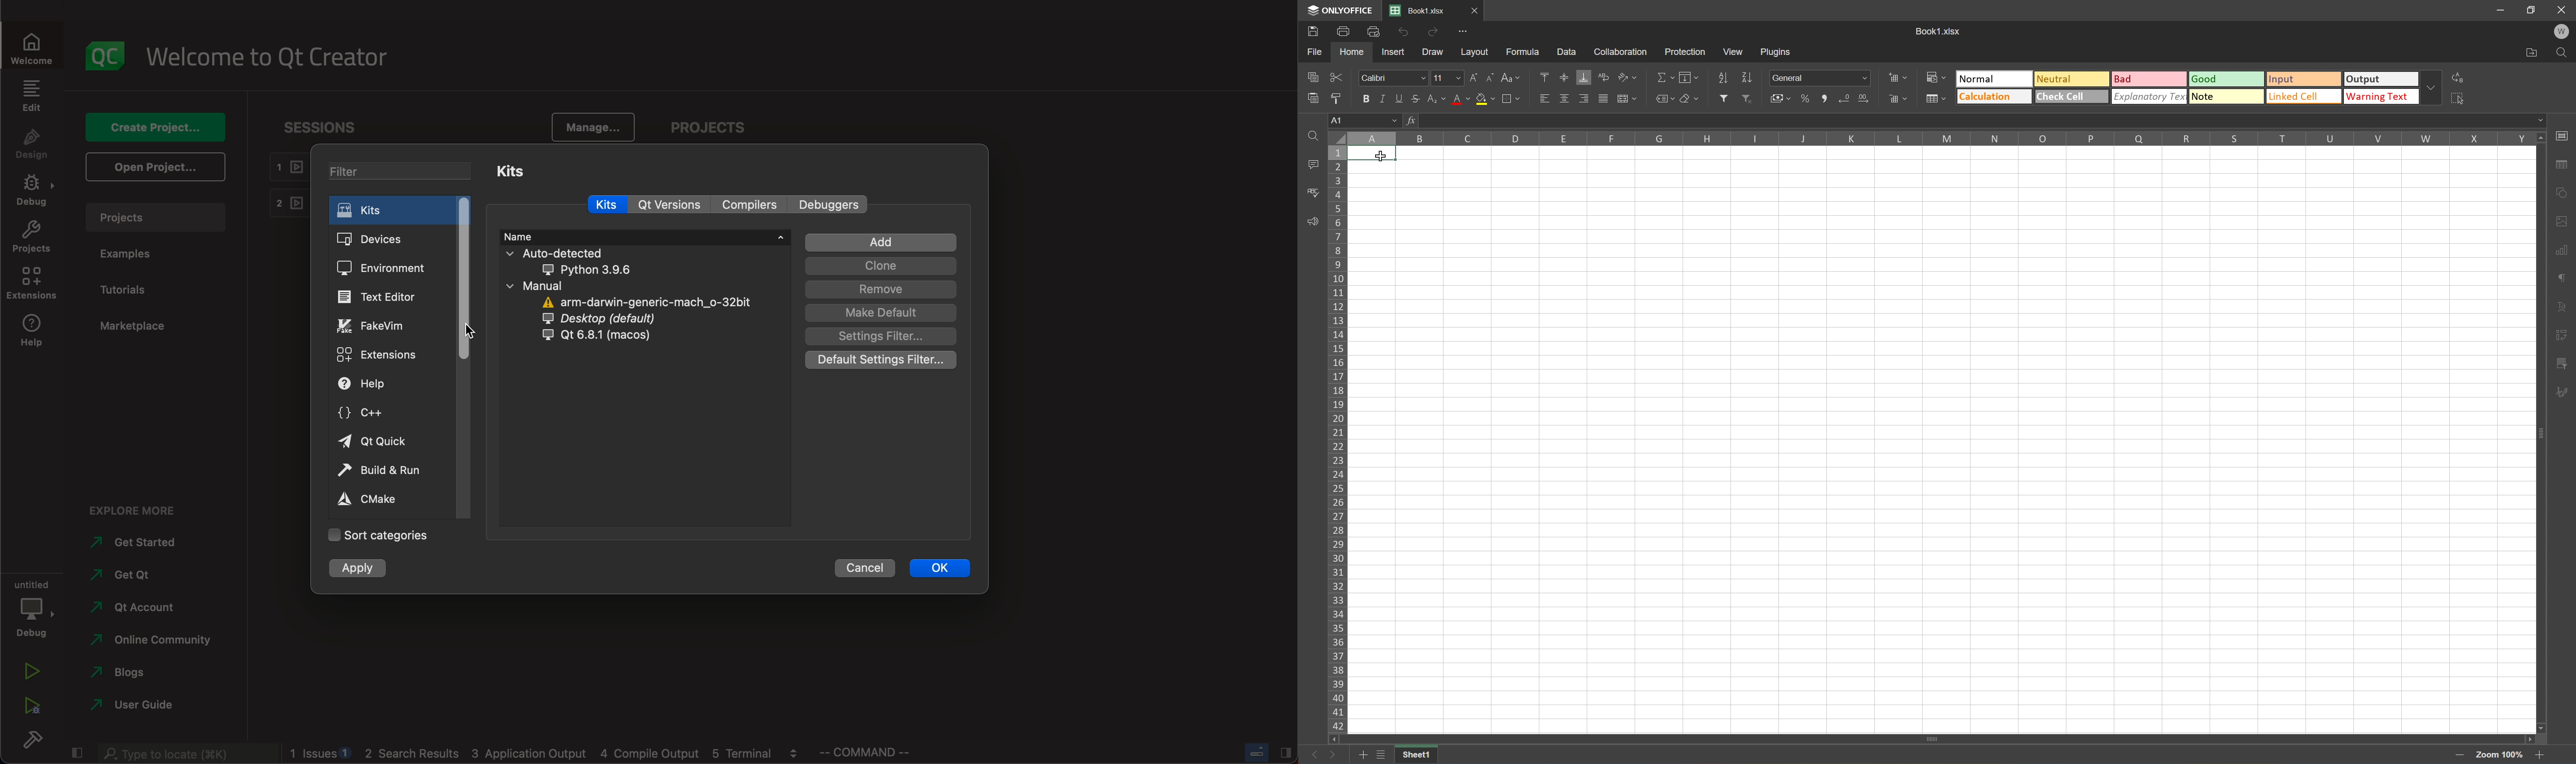  What do you see at coordinates (133, 707) in the screenshot?
I see `guide` at bounding box center [133, 707].